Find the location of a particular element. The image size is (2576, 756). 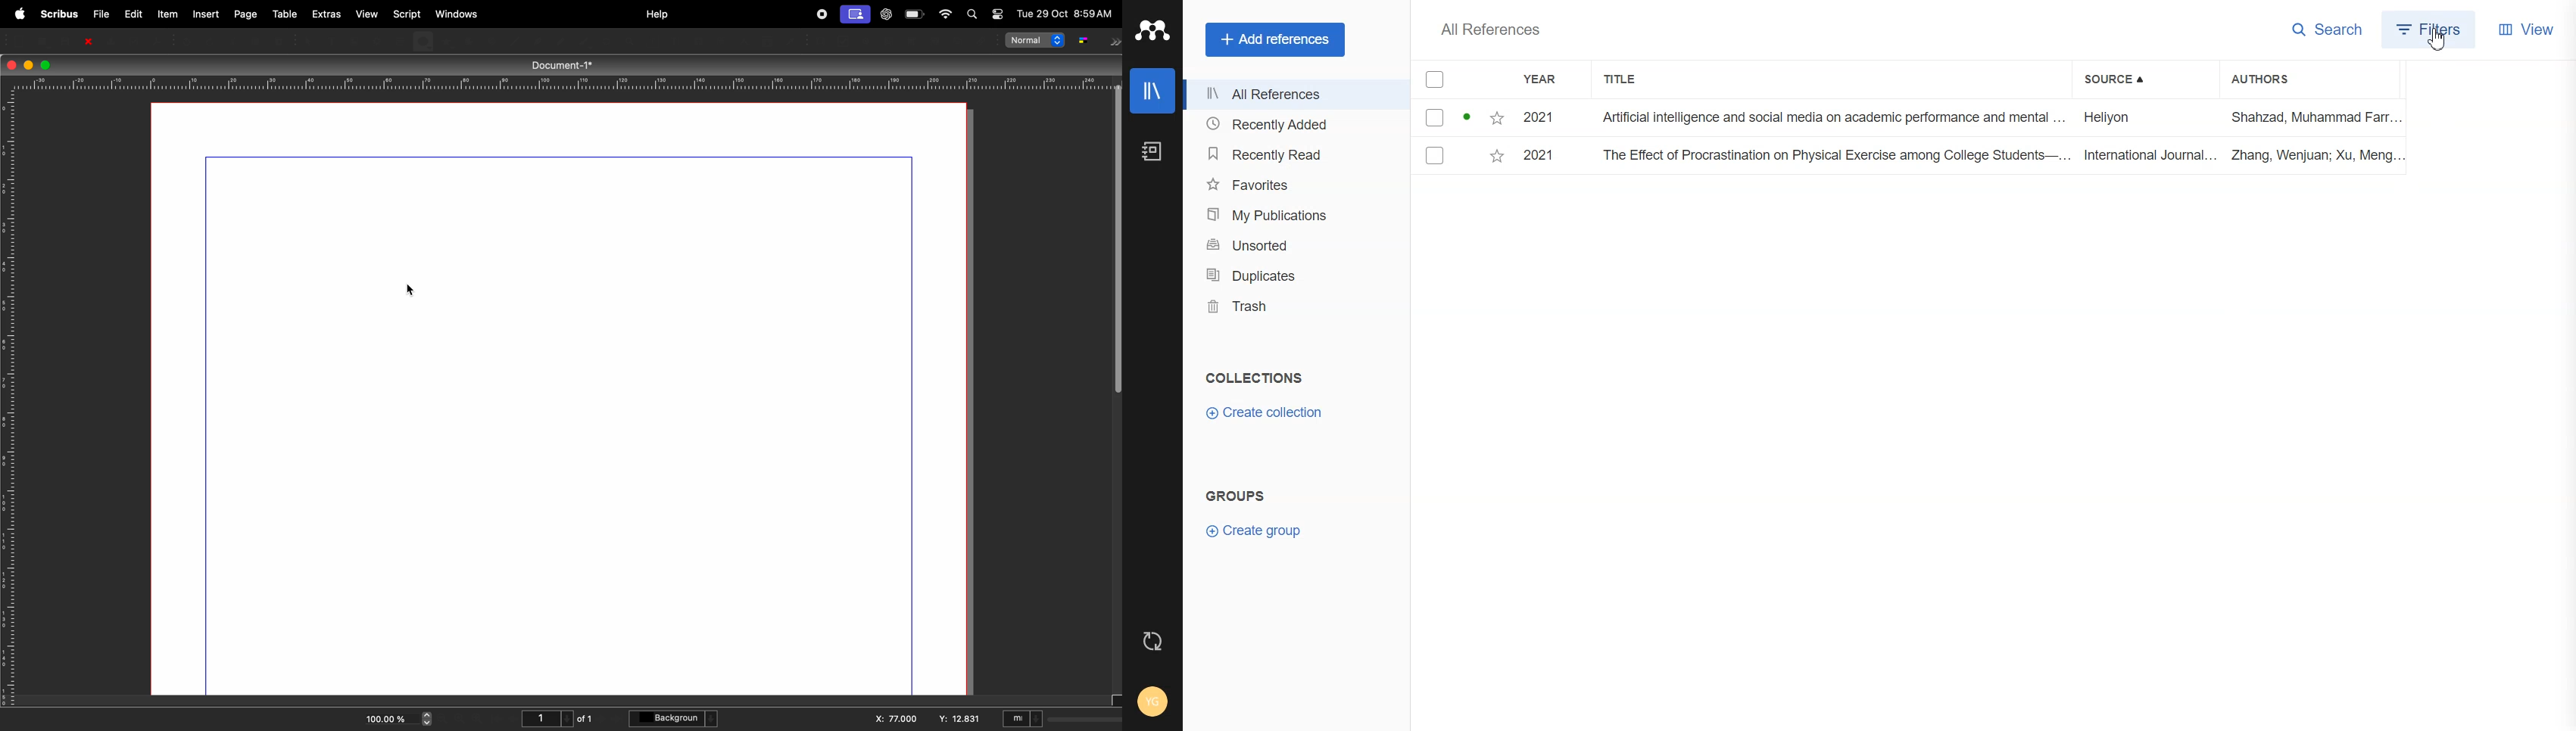

All References is located at coordinates (1284, 95).